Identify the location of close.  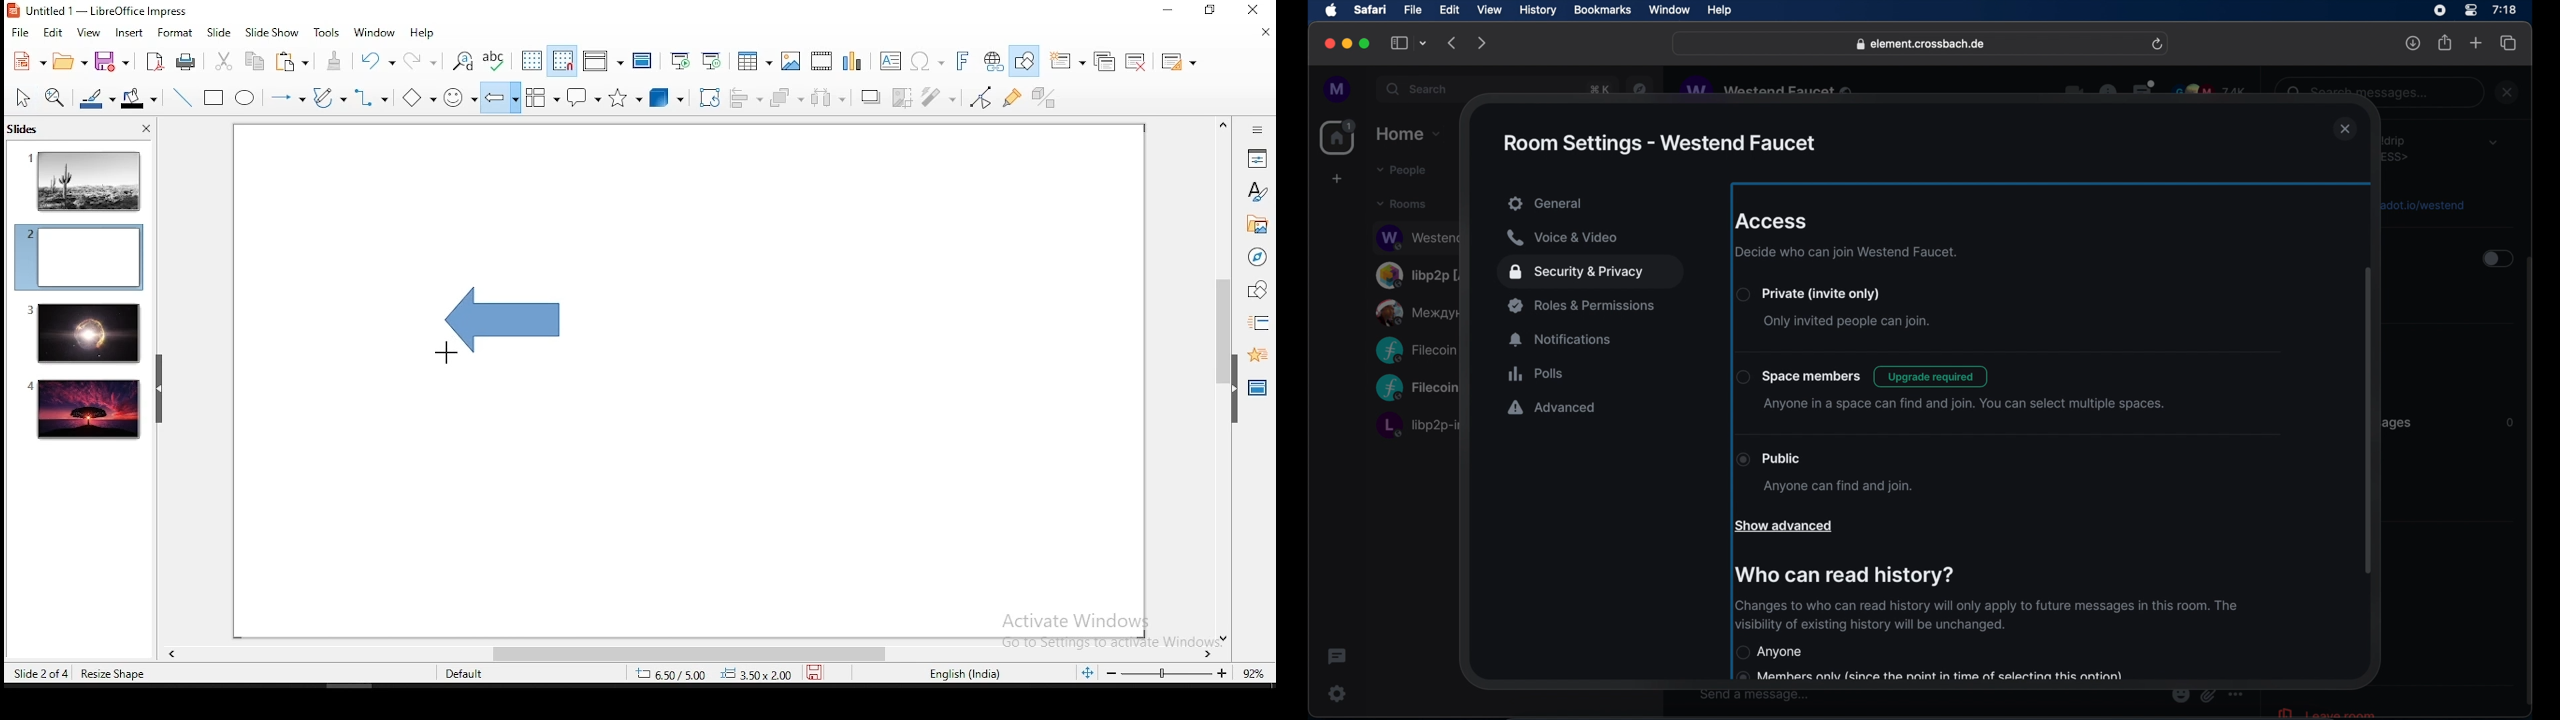
(1328, 44).